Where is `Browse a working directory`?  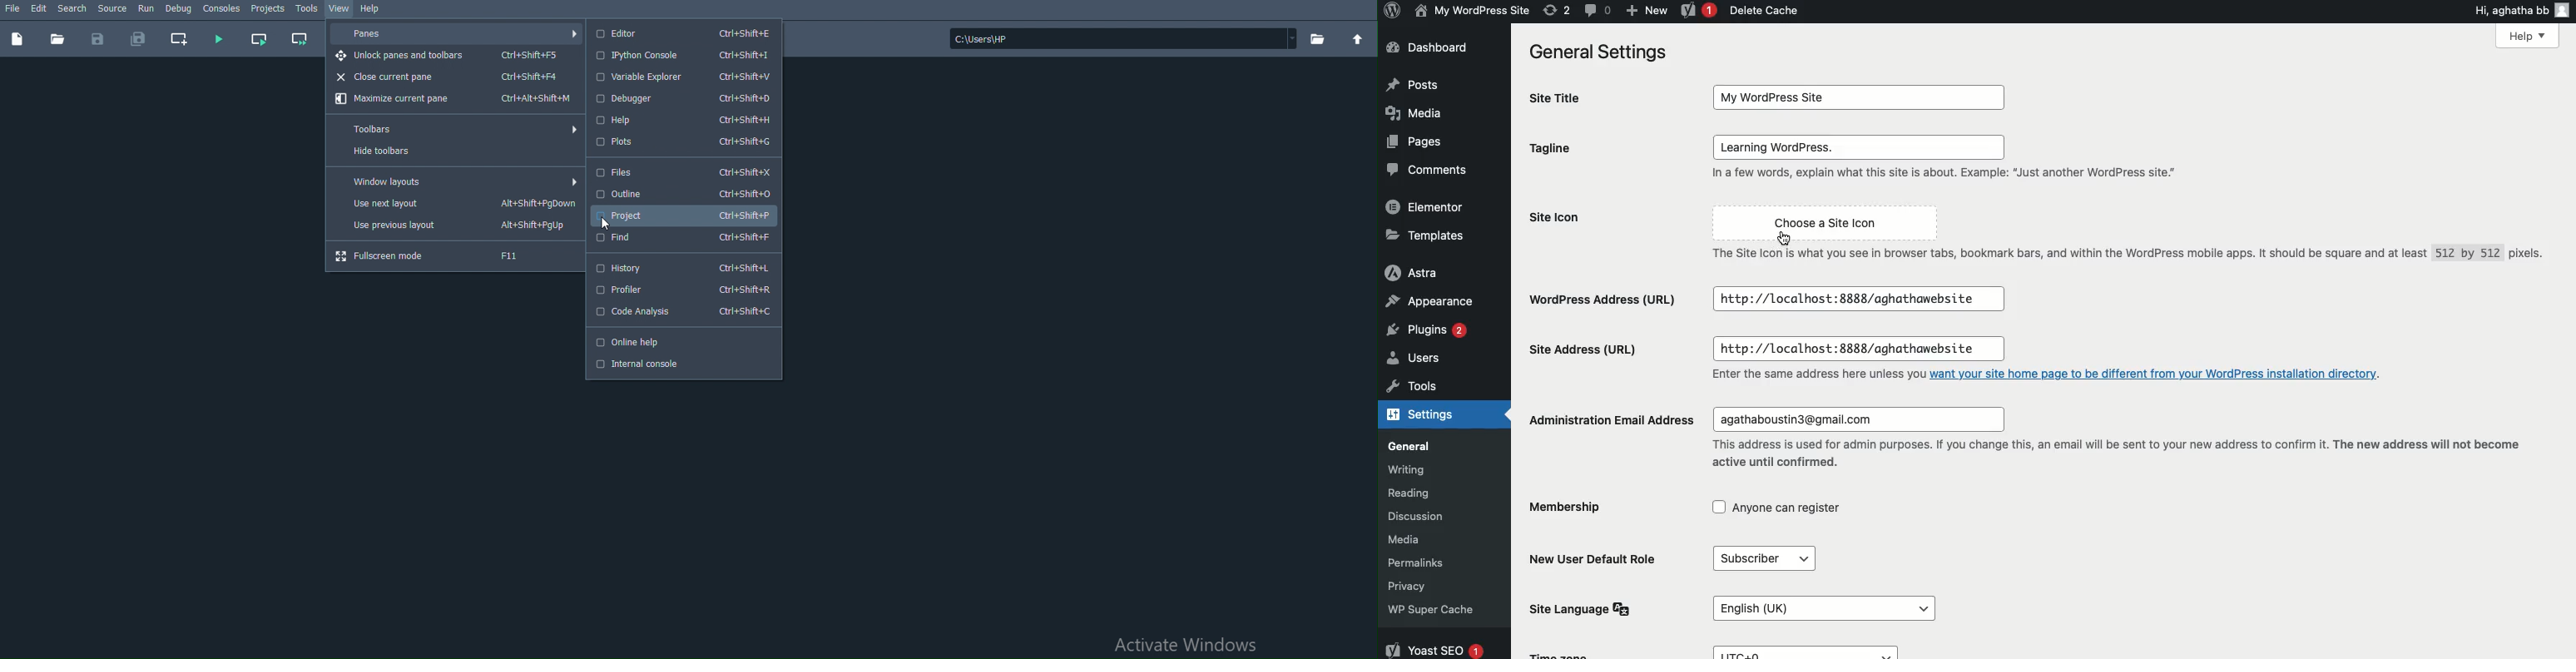
Browse a working directory is located at coordinates (1319, 39).